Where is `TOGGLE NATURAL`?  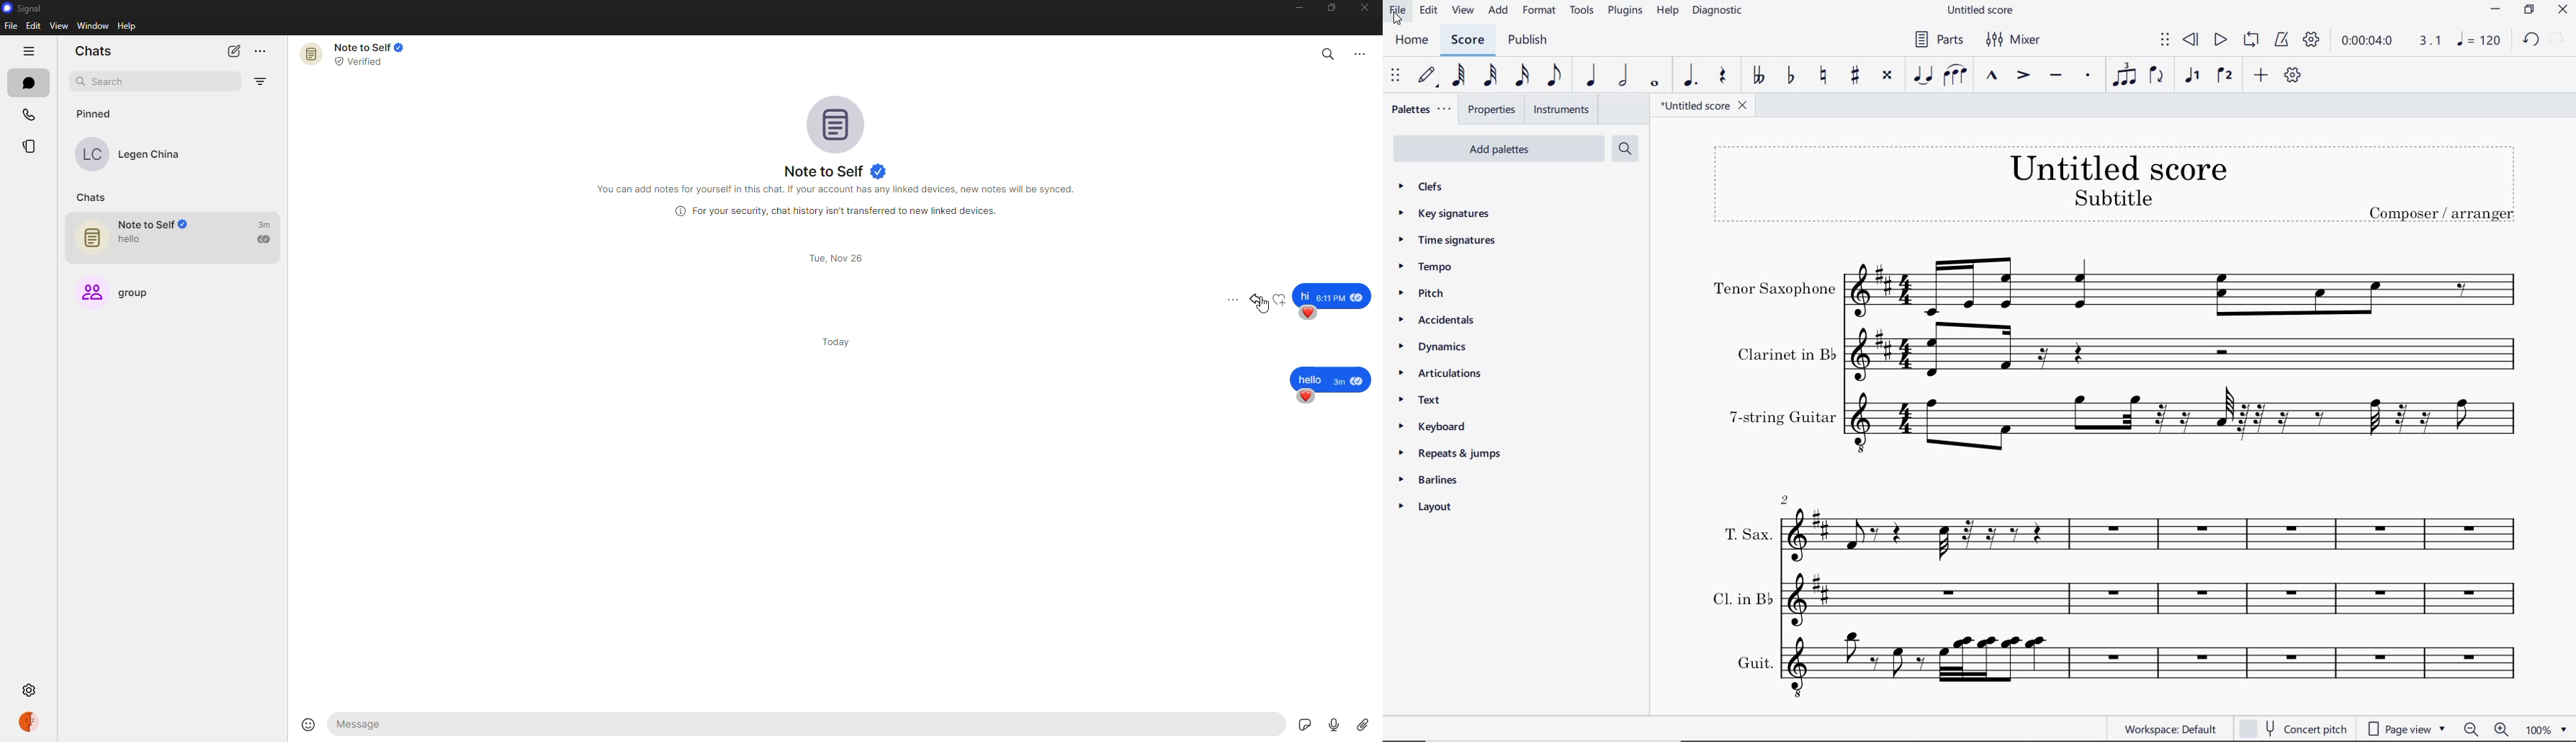
TOGGLE NATURAL is located at coordinates (1822, 76).